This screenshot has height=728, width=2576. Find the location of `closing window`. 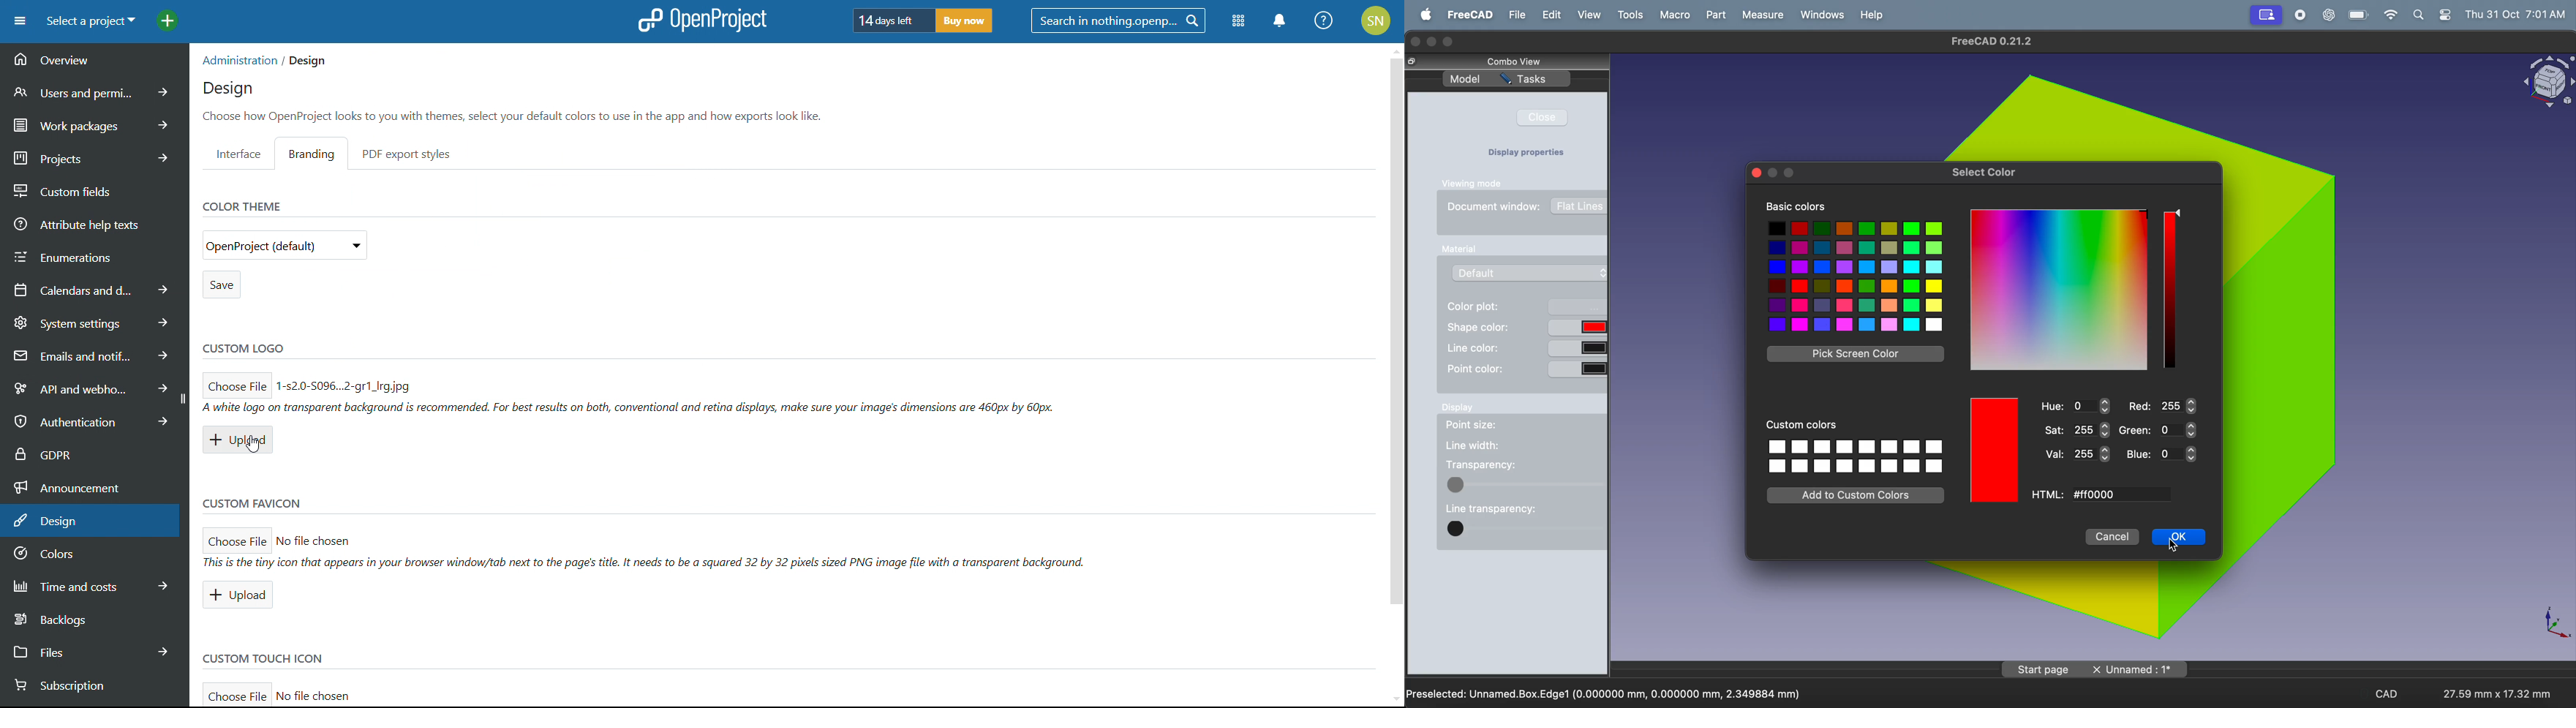

closing window is located at coordinates (1415, 40).